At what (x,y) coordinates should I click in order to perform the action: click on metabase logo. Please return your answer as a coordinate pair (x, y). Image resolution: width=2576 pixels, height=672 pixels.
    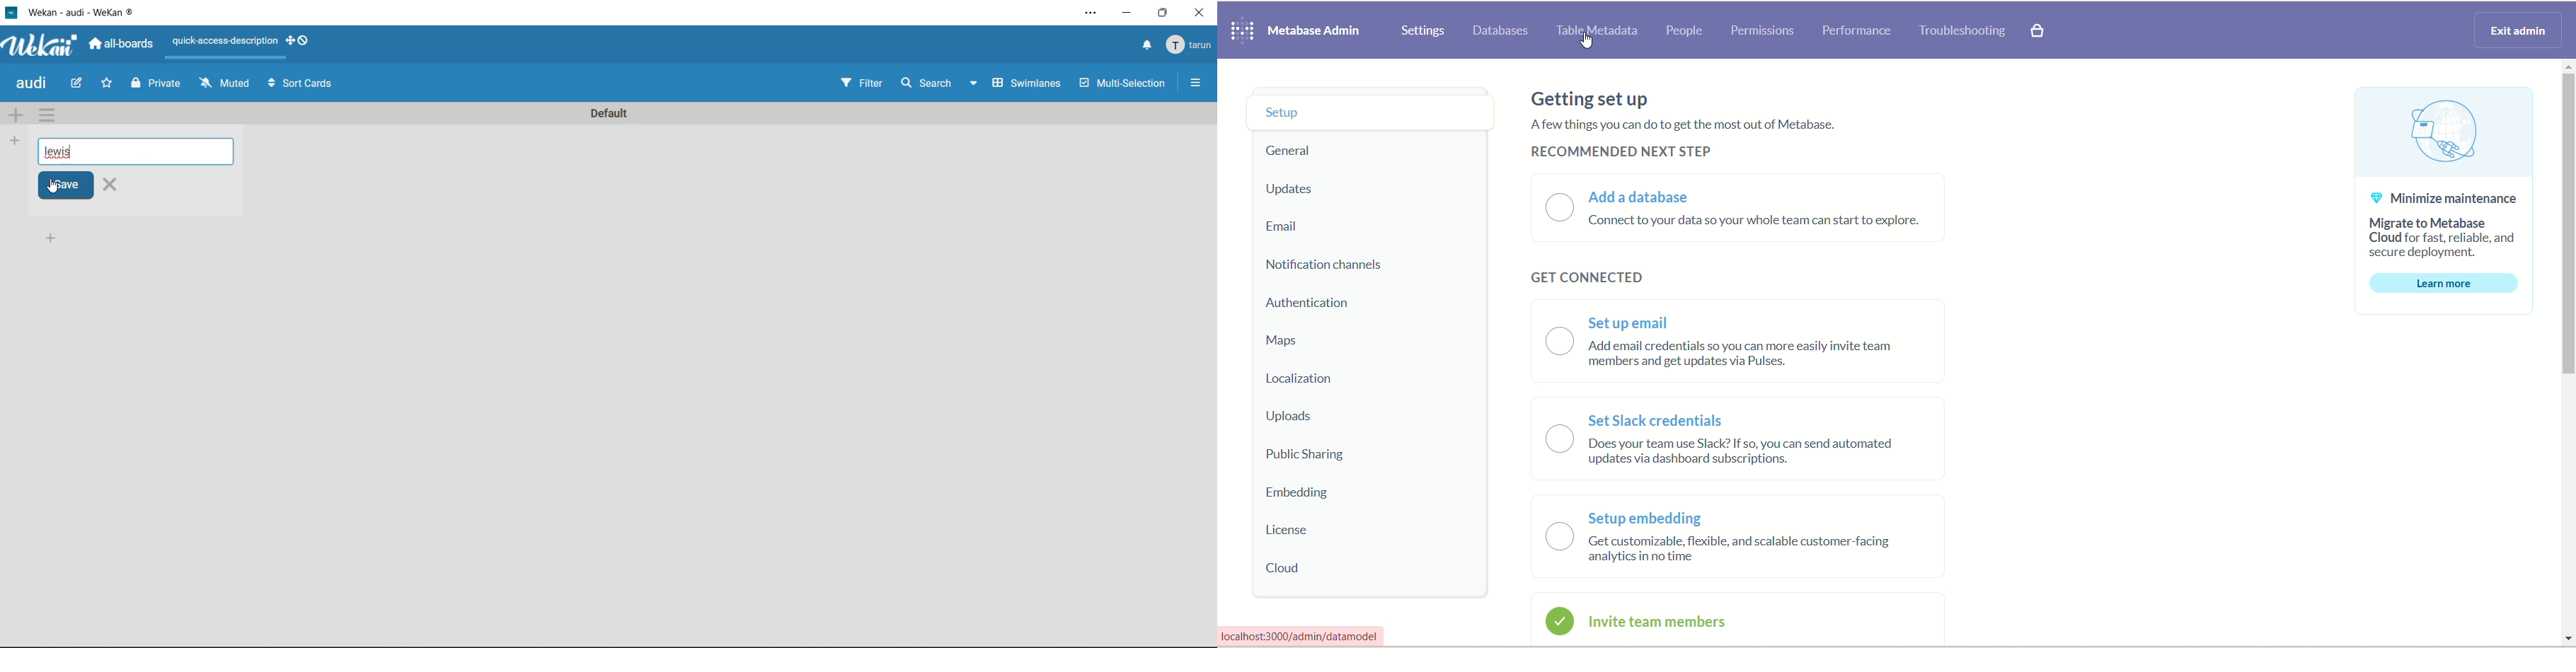
    Looking at the image, I should click on (1241, 33).